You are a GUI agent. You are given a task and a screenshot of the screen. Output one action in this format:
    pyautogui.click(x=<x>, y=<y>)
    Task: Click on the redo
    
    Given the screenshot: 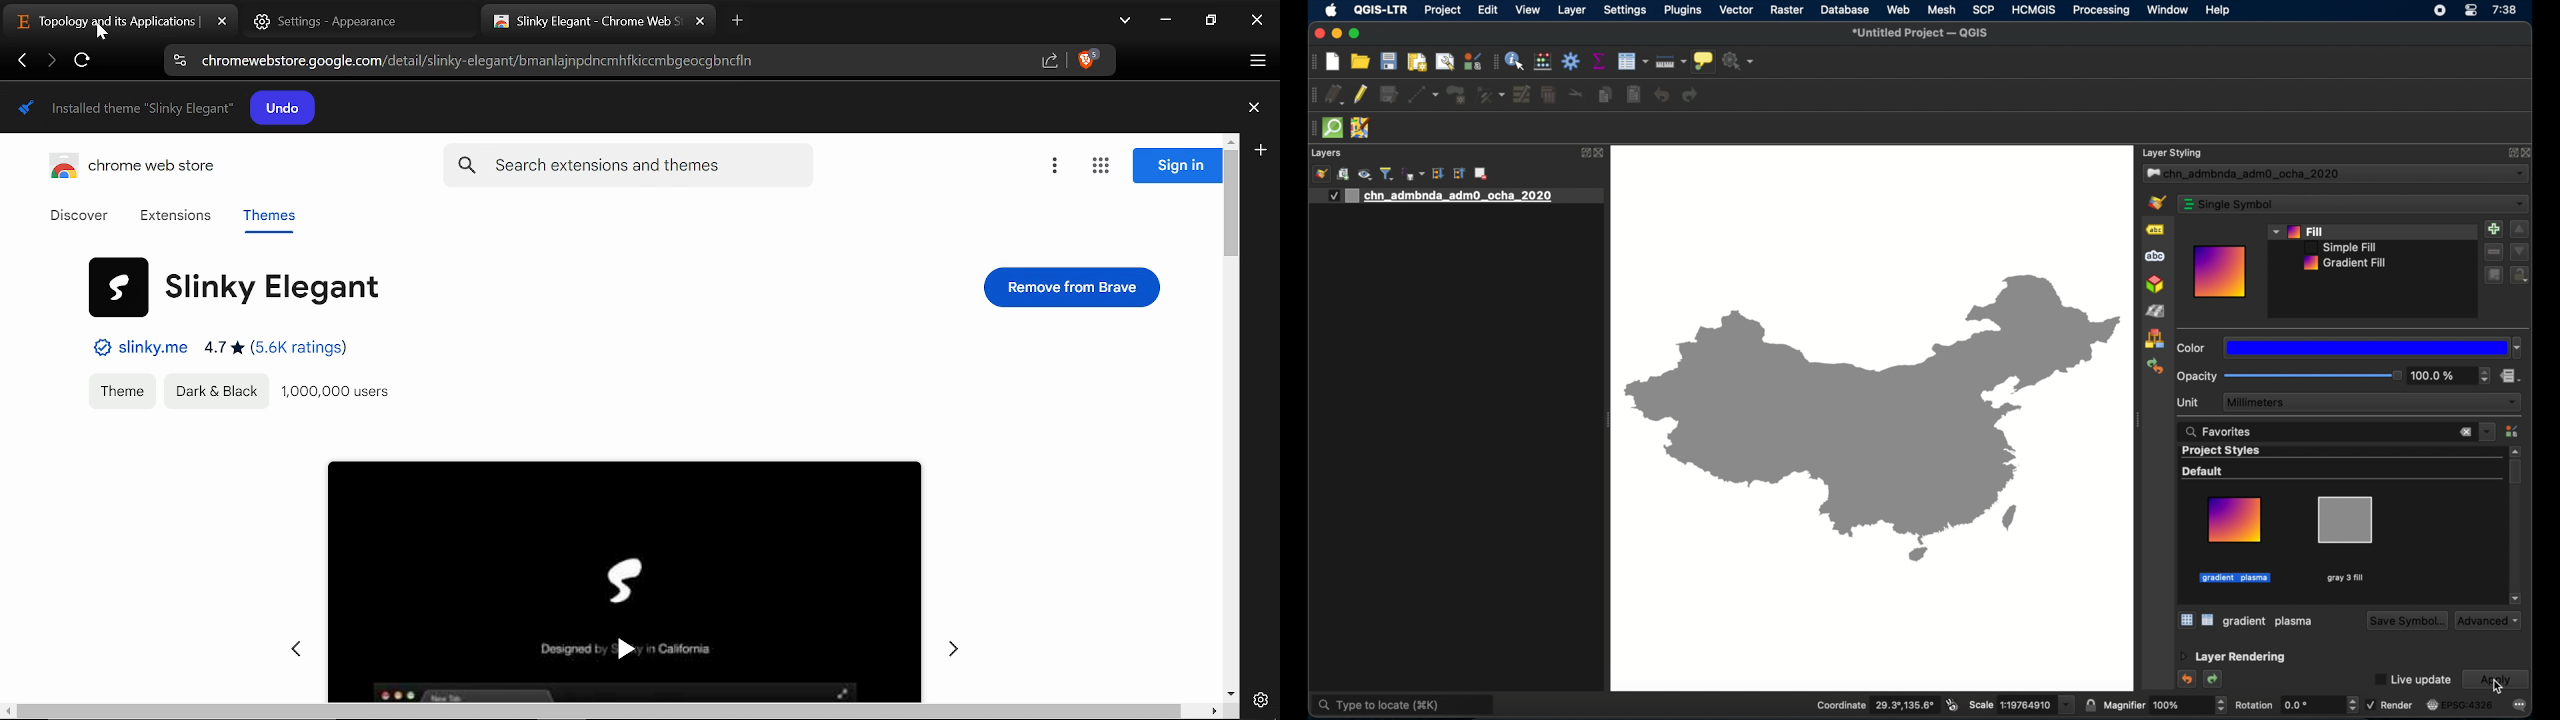 What is the action you would take?
    pyautogui.click(x=1691, y=95)
    